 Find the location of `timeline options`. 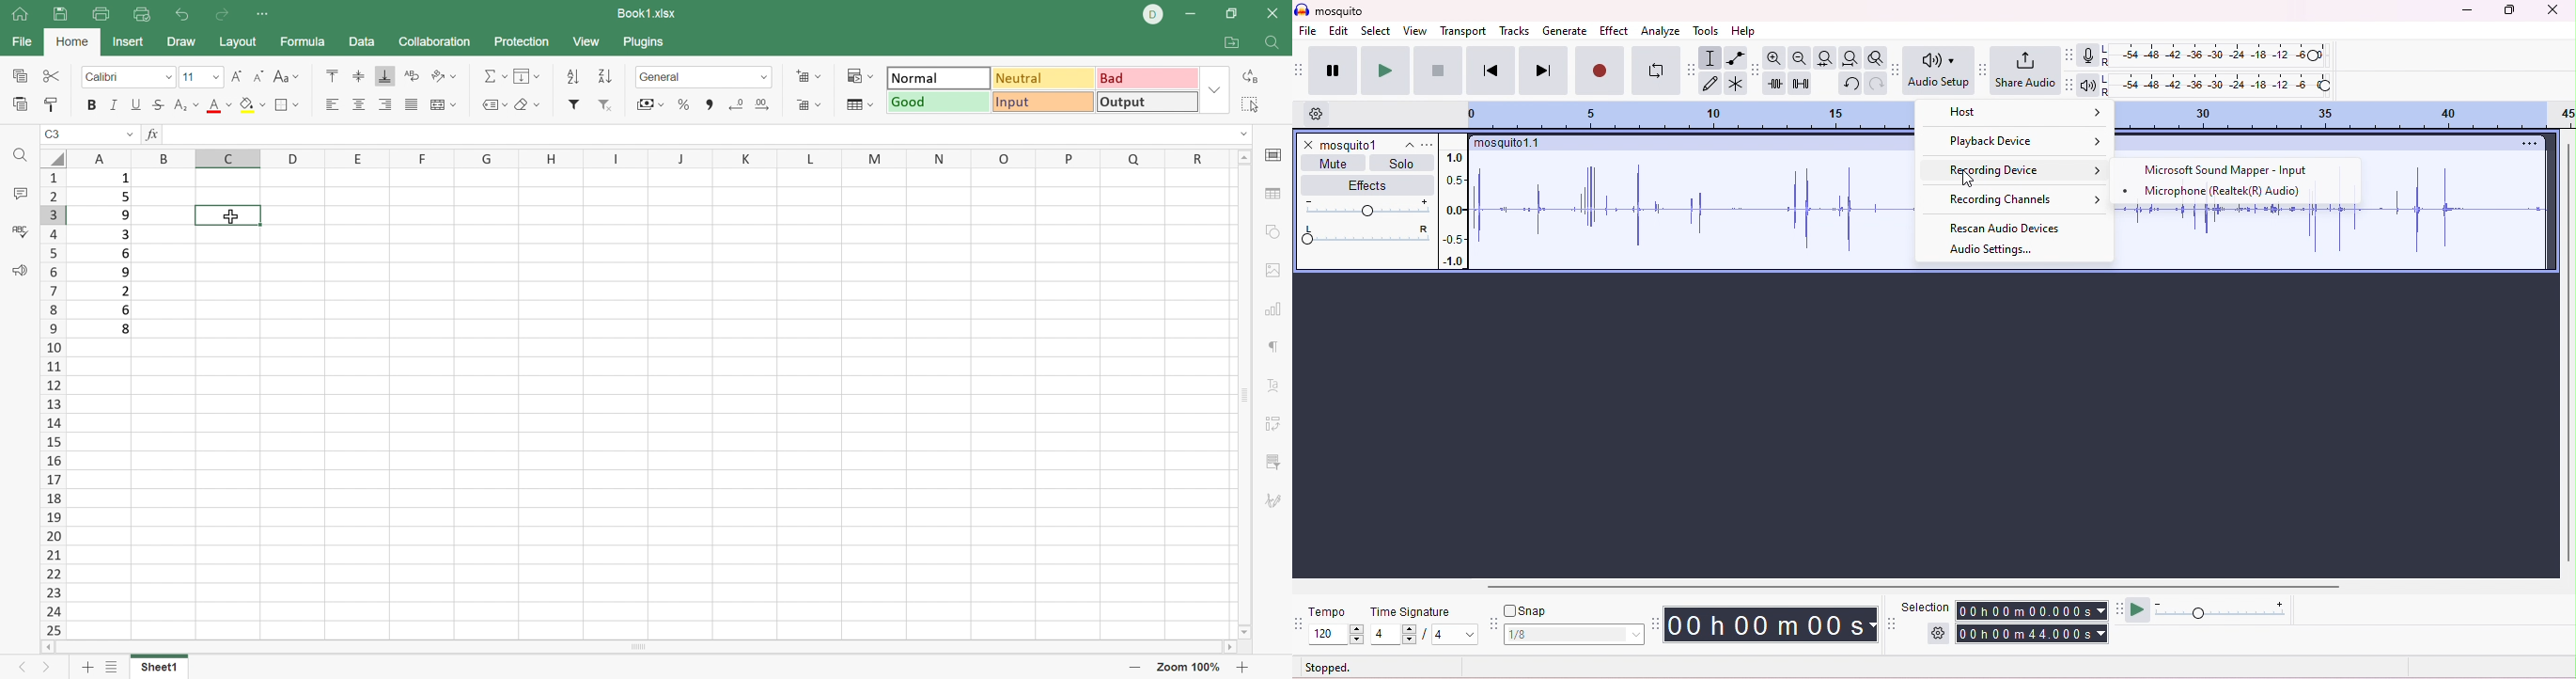

timeline options is located at coordinates (1319, 114).